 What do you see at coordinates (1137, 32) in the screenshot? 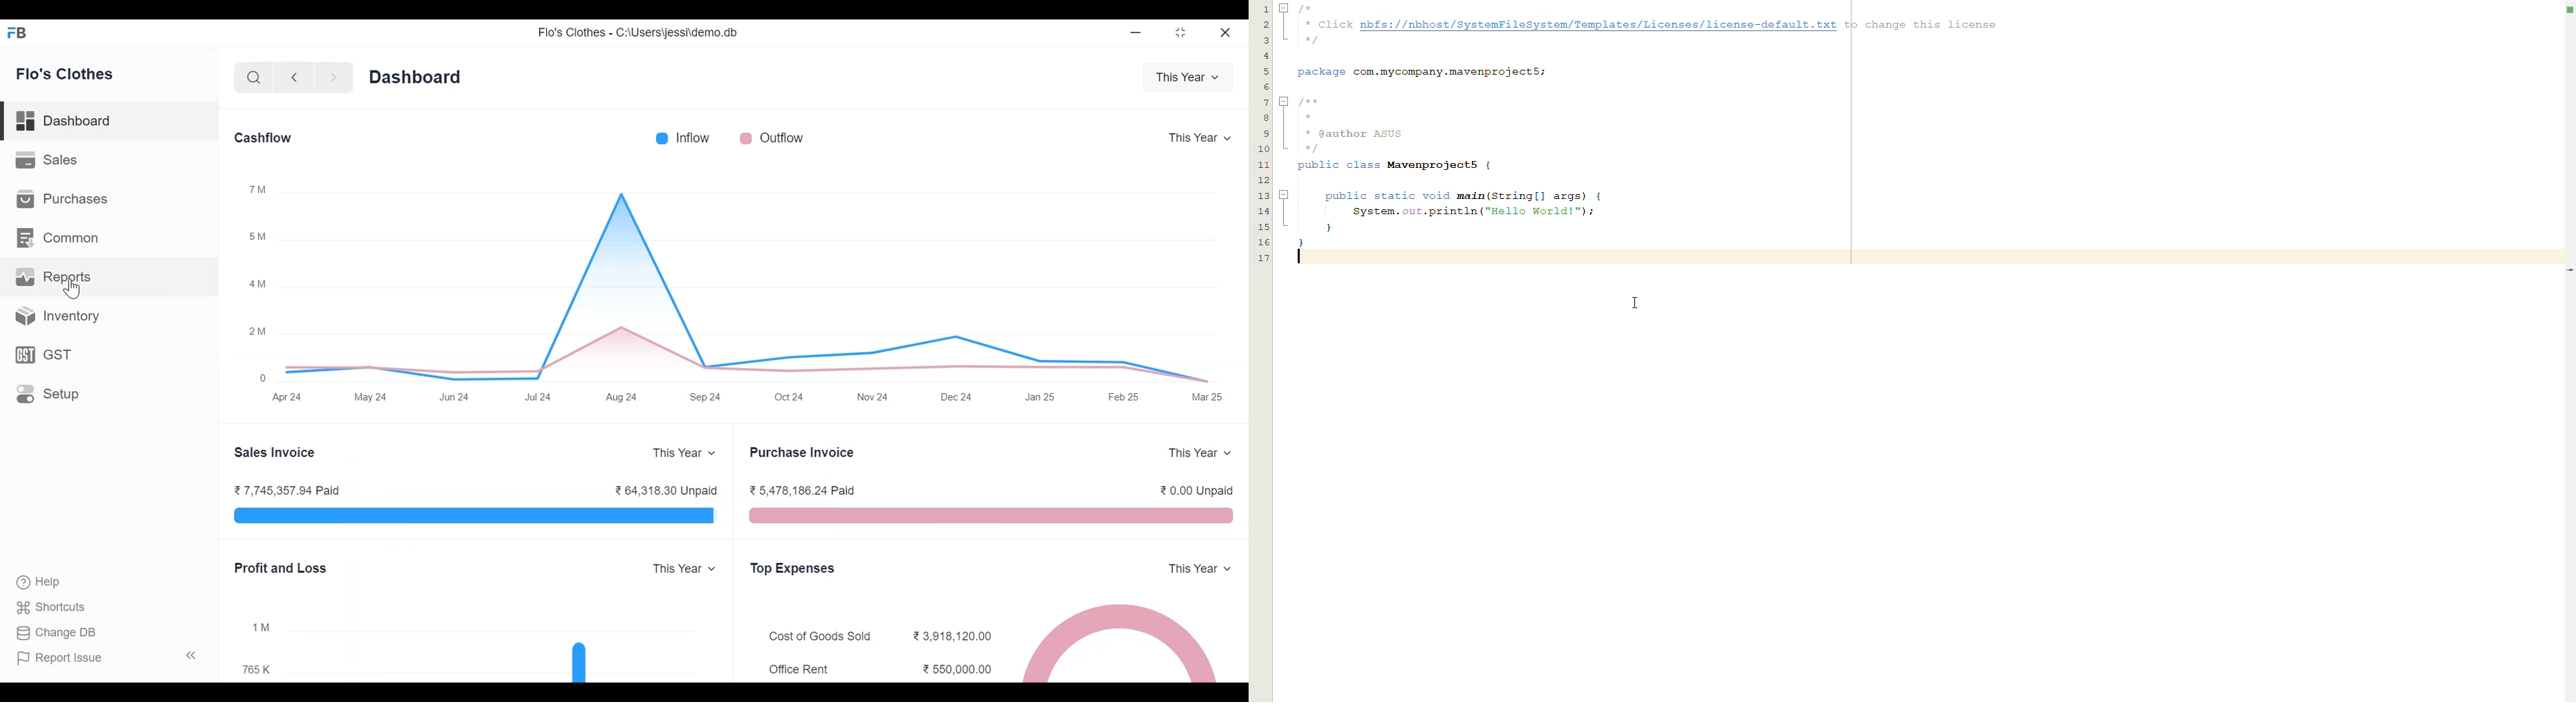
I see `minimise` at bounding box center [1137, 32].